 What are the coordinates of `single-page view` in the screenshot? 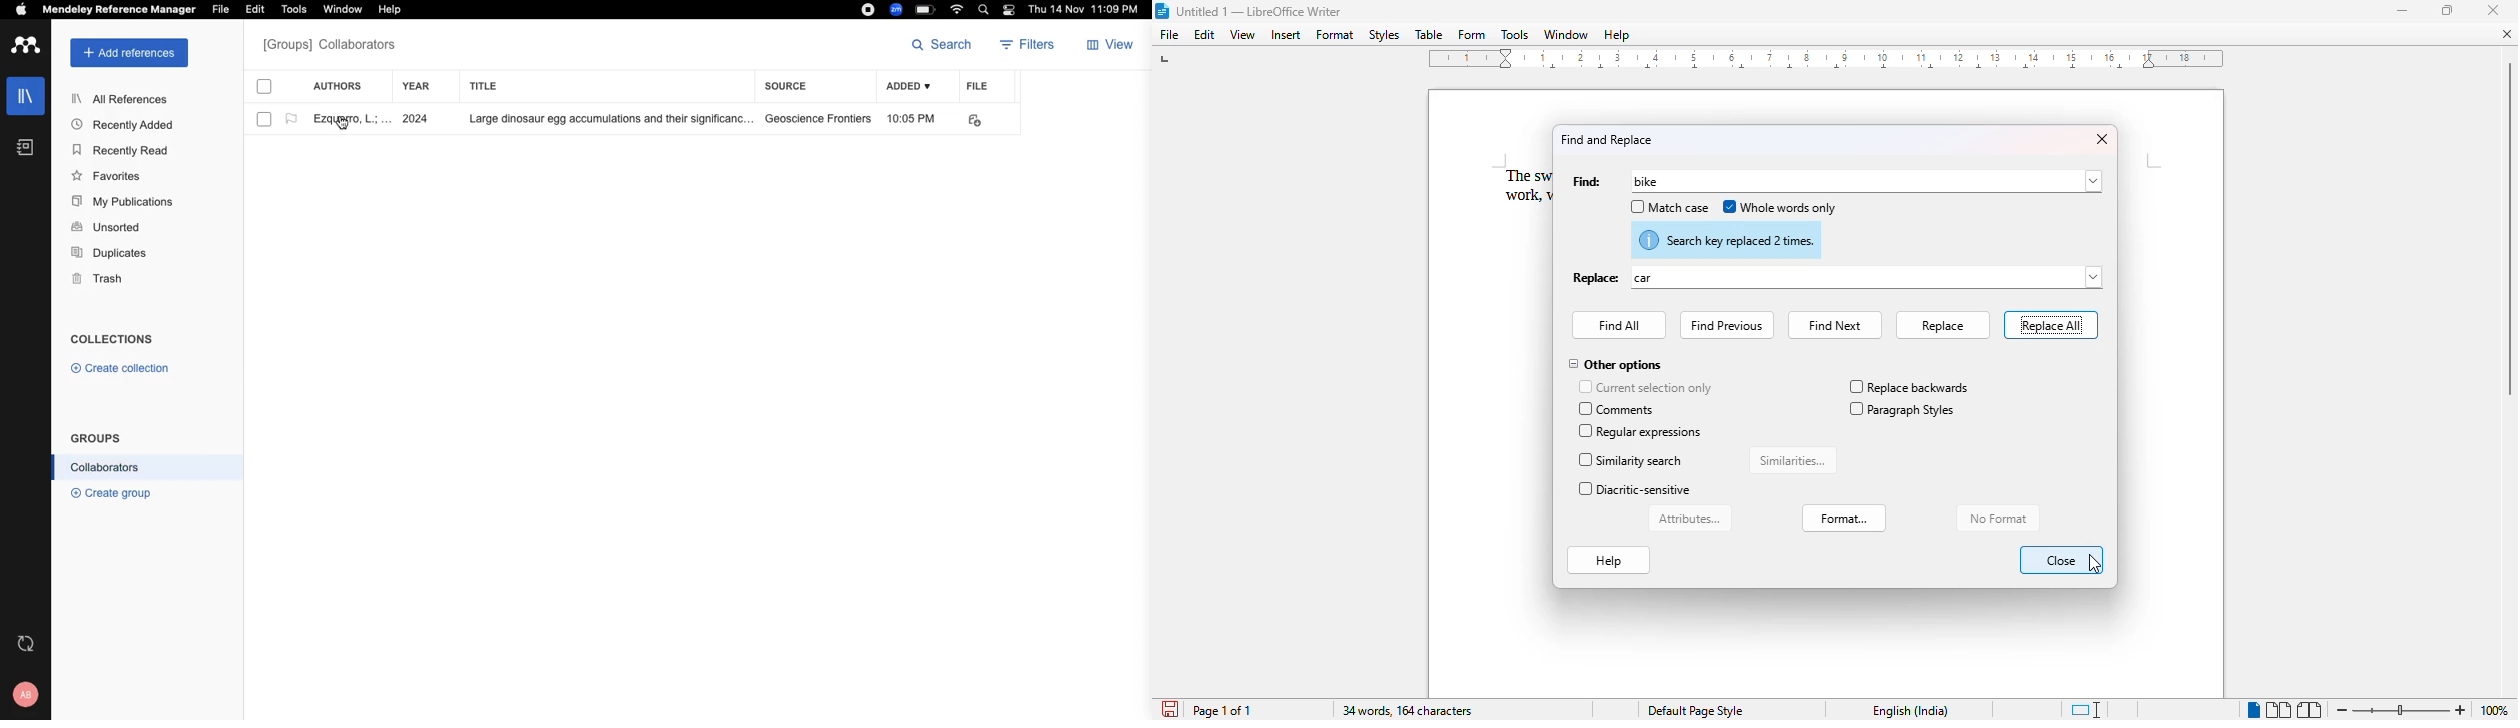 It's located at (2253, 710).